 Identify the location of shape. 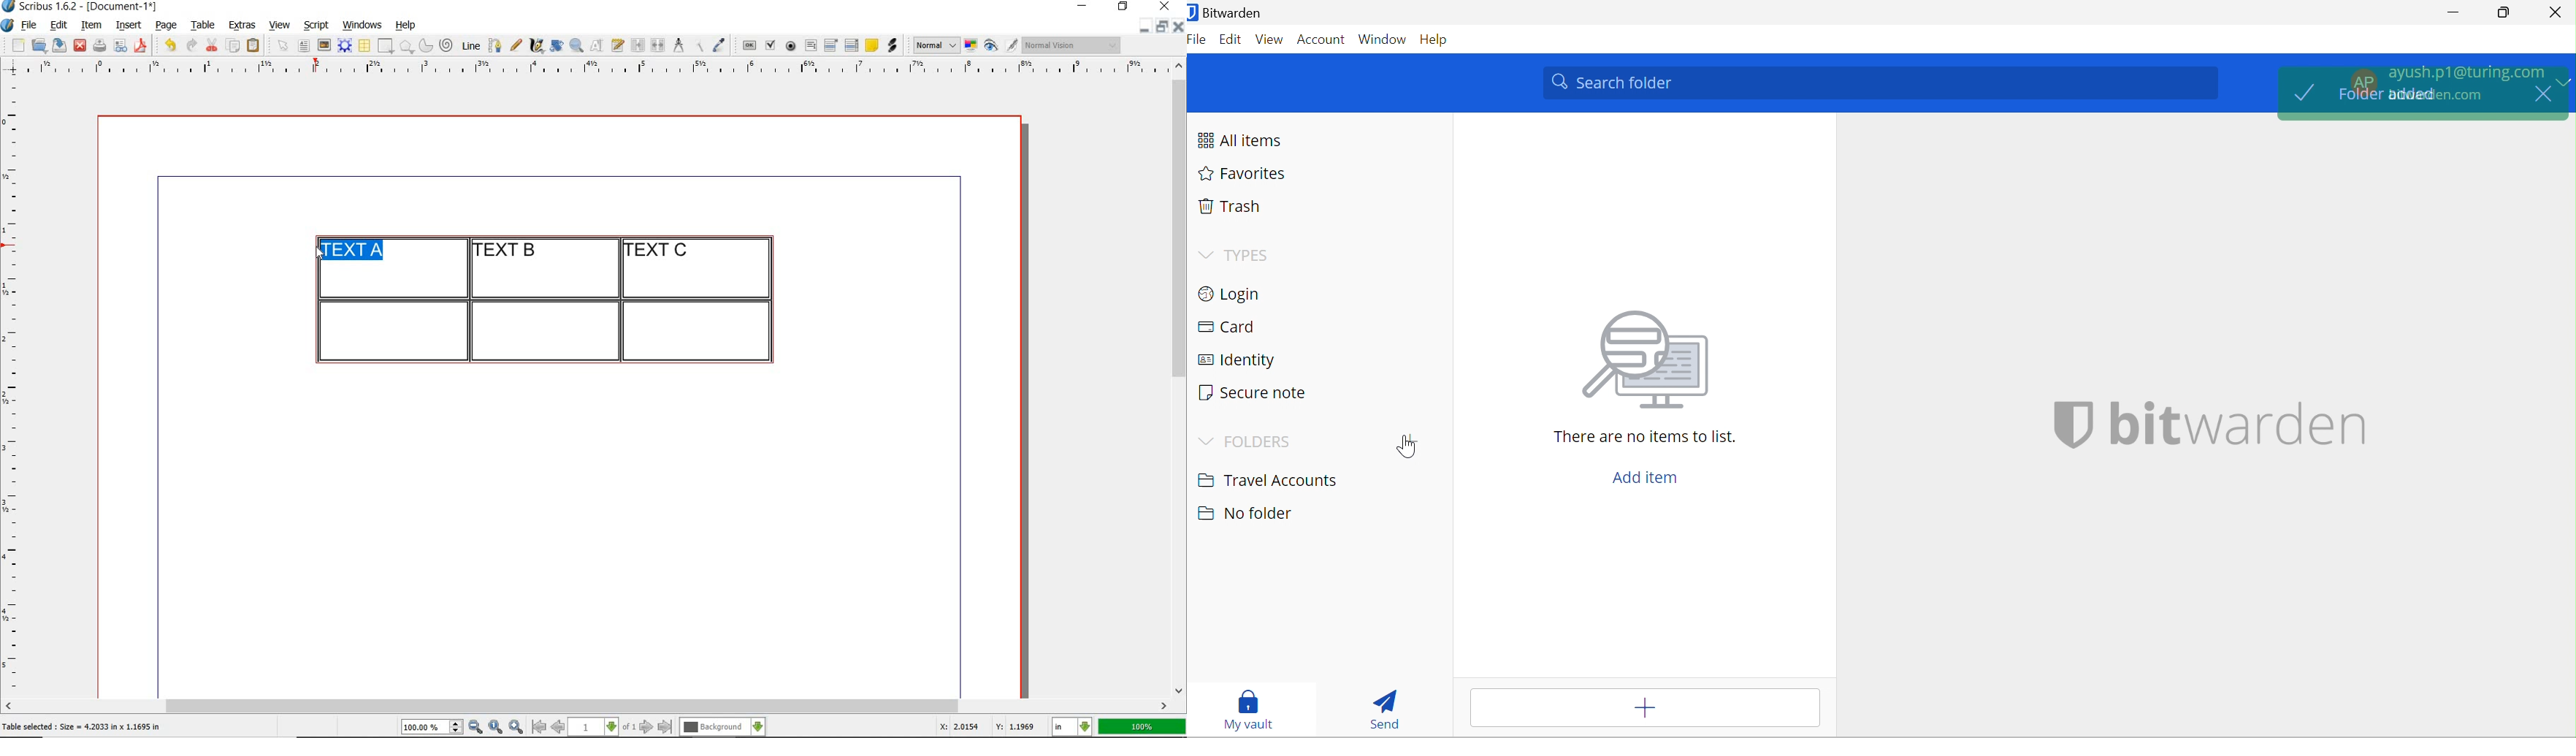
(387, 47).